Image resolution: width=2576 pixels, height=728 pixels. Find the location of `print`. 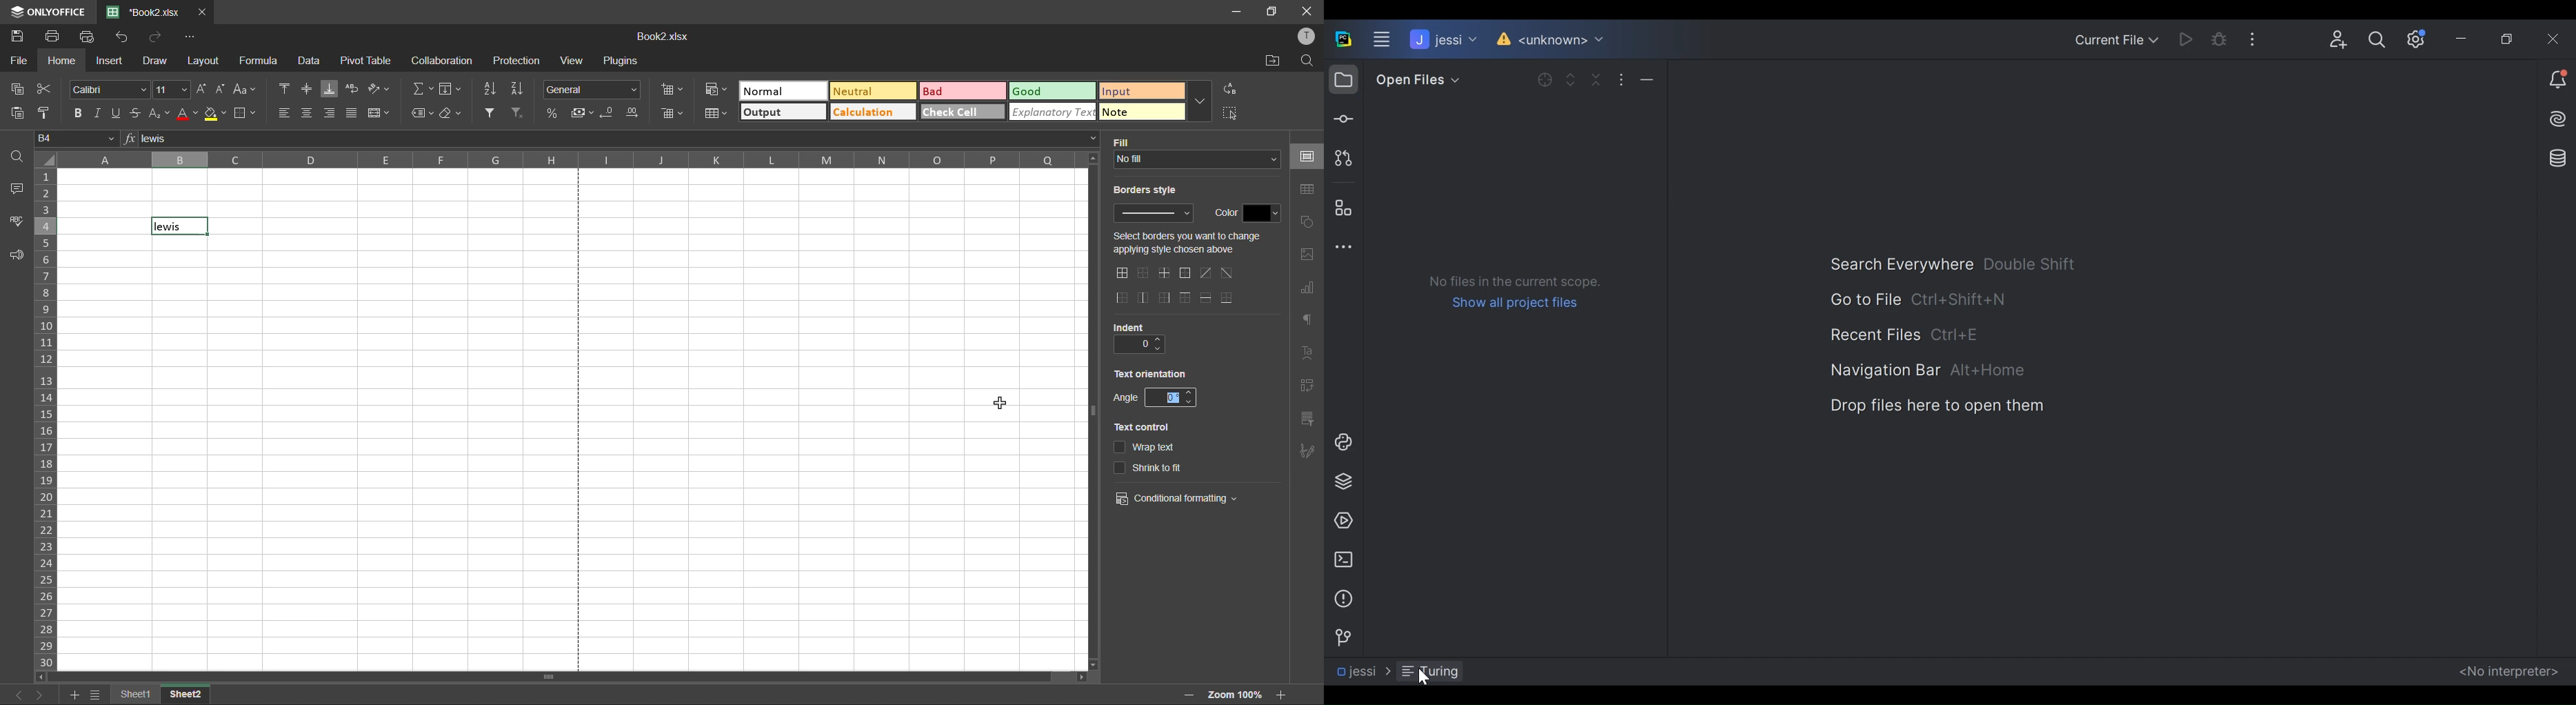

print is located at coordinates (52, 36).